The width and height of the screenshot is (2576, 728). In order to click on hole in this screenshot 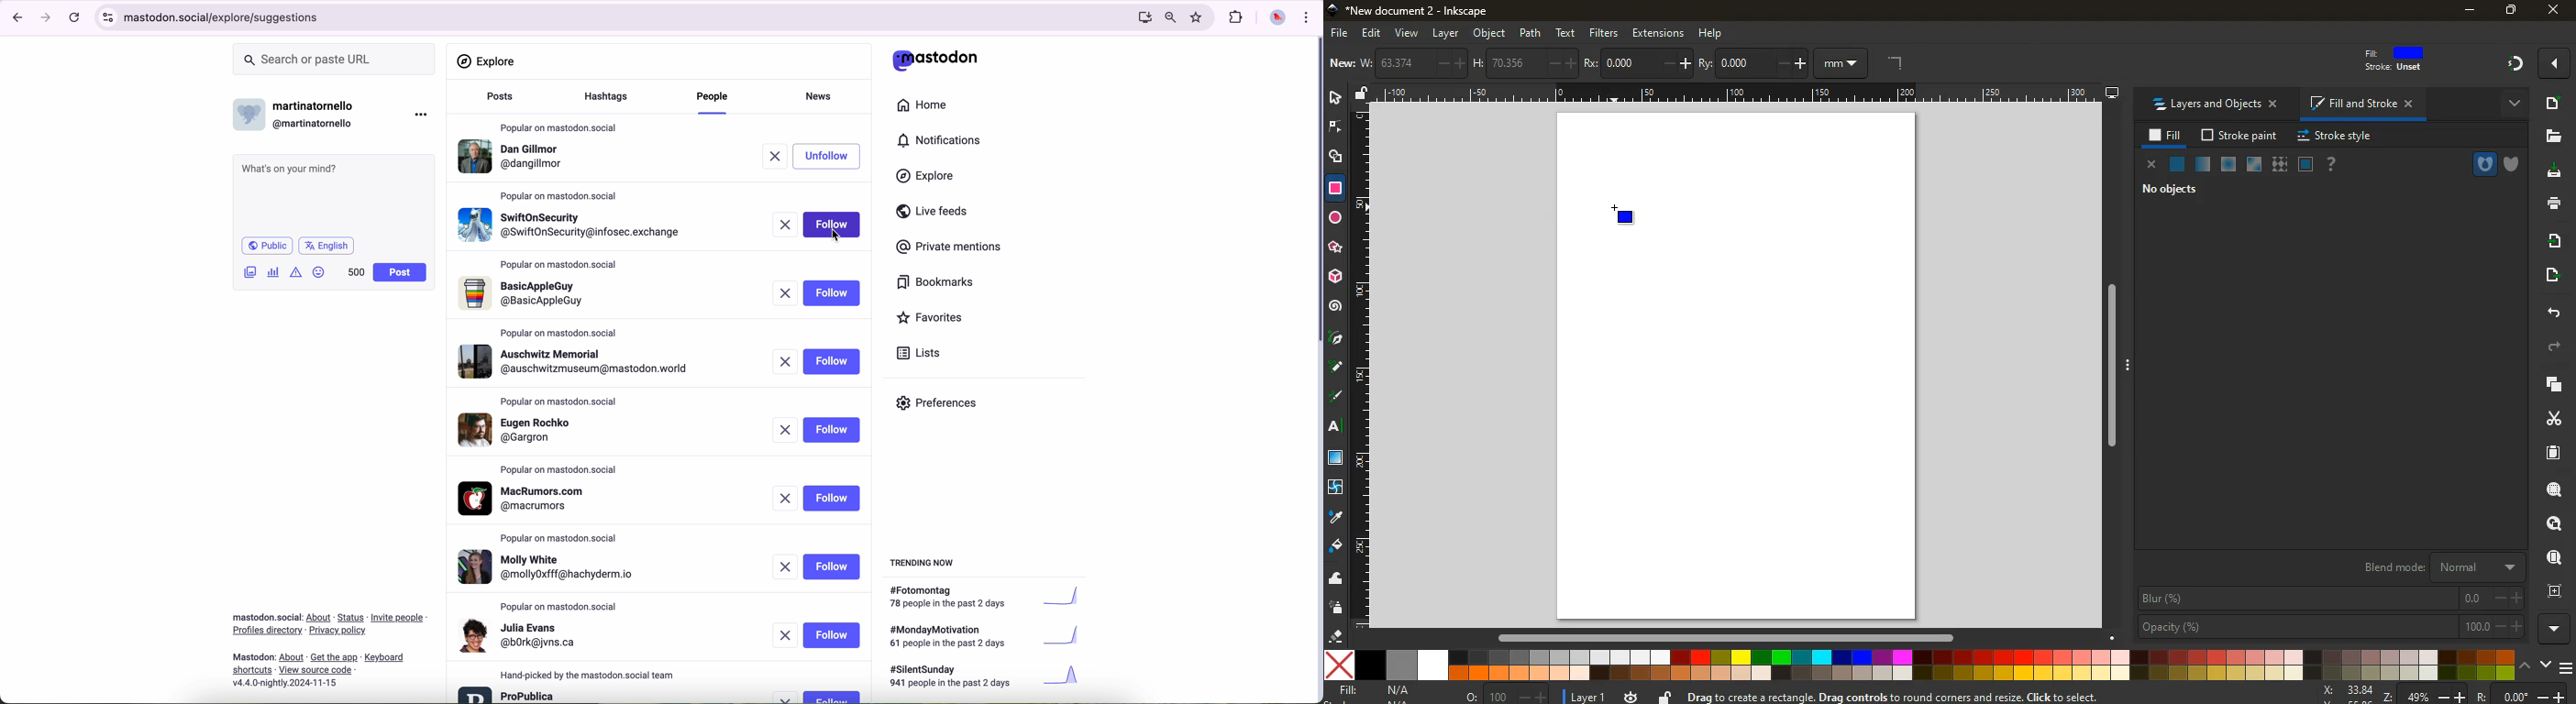, I will do `click(2483, 163)`.